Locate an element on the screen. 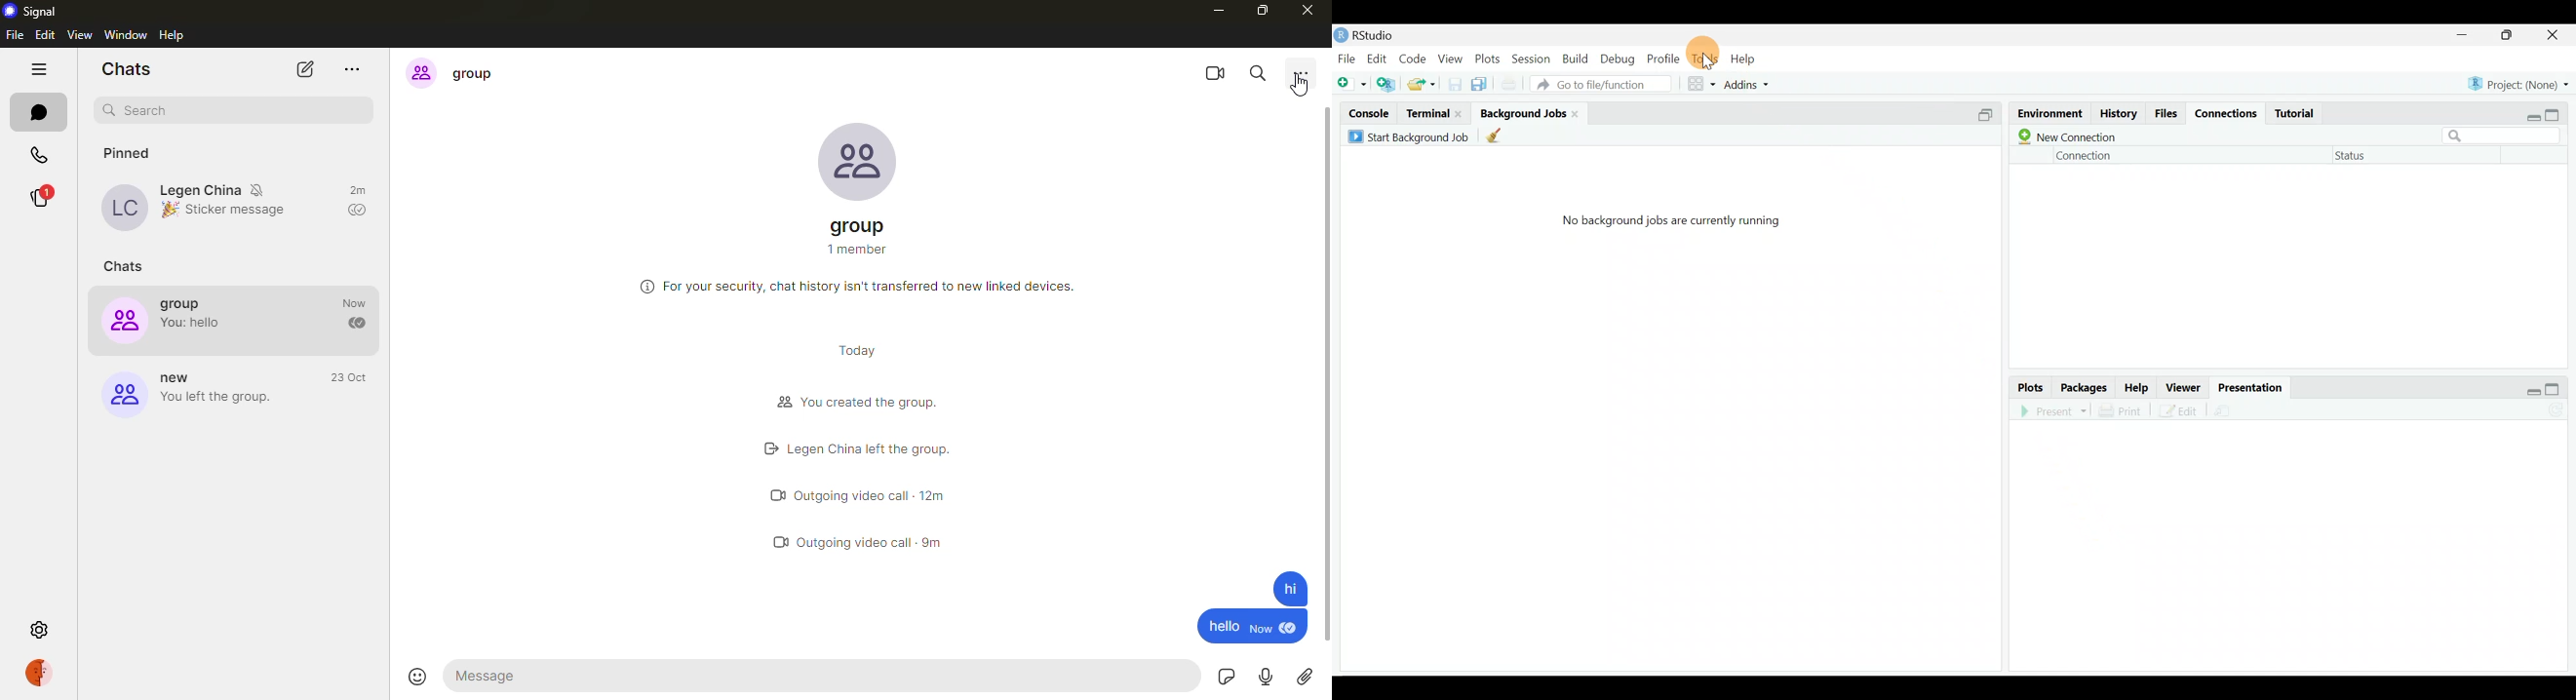 The image size is (2576, 700). Create a project is located at coordinates (1387, 84).